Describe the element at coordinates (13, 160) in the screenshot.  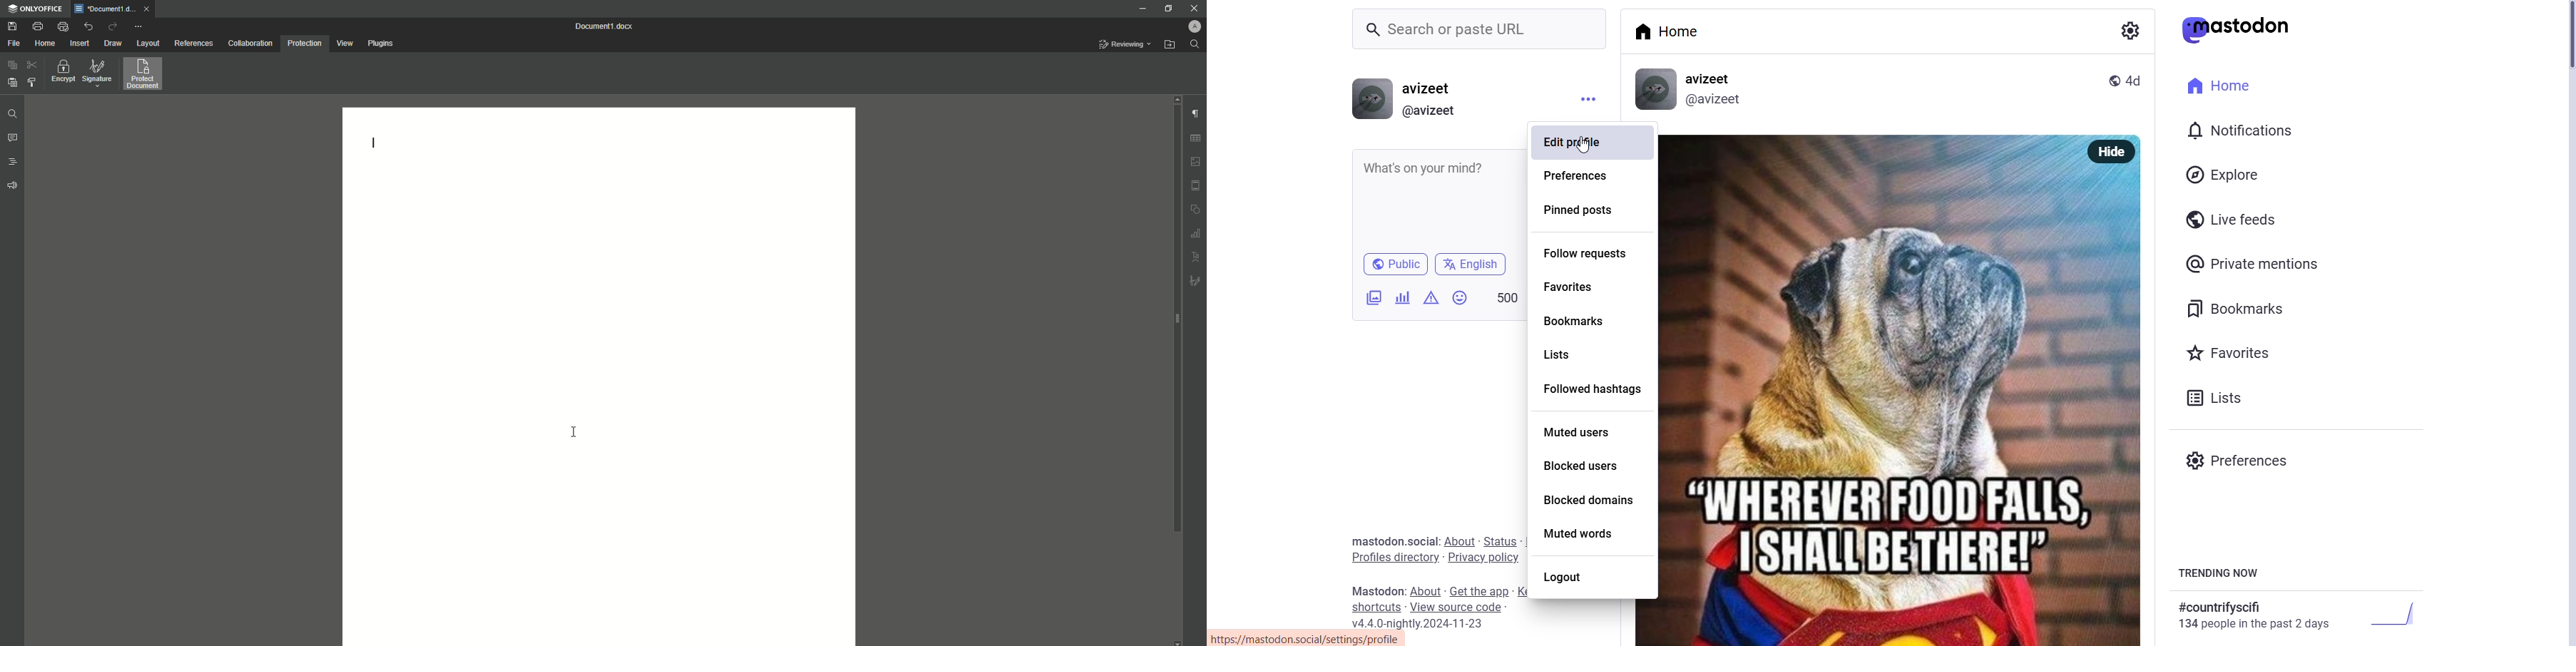
I see `Headings` at that location.